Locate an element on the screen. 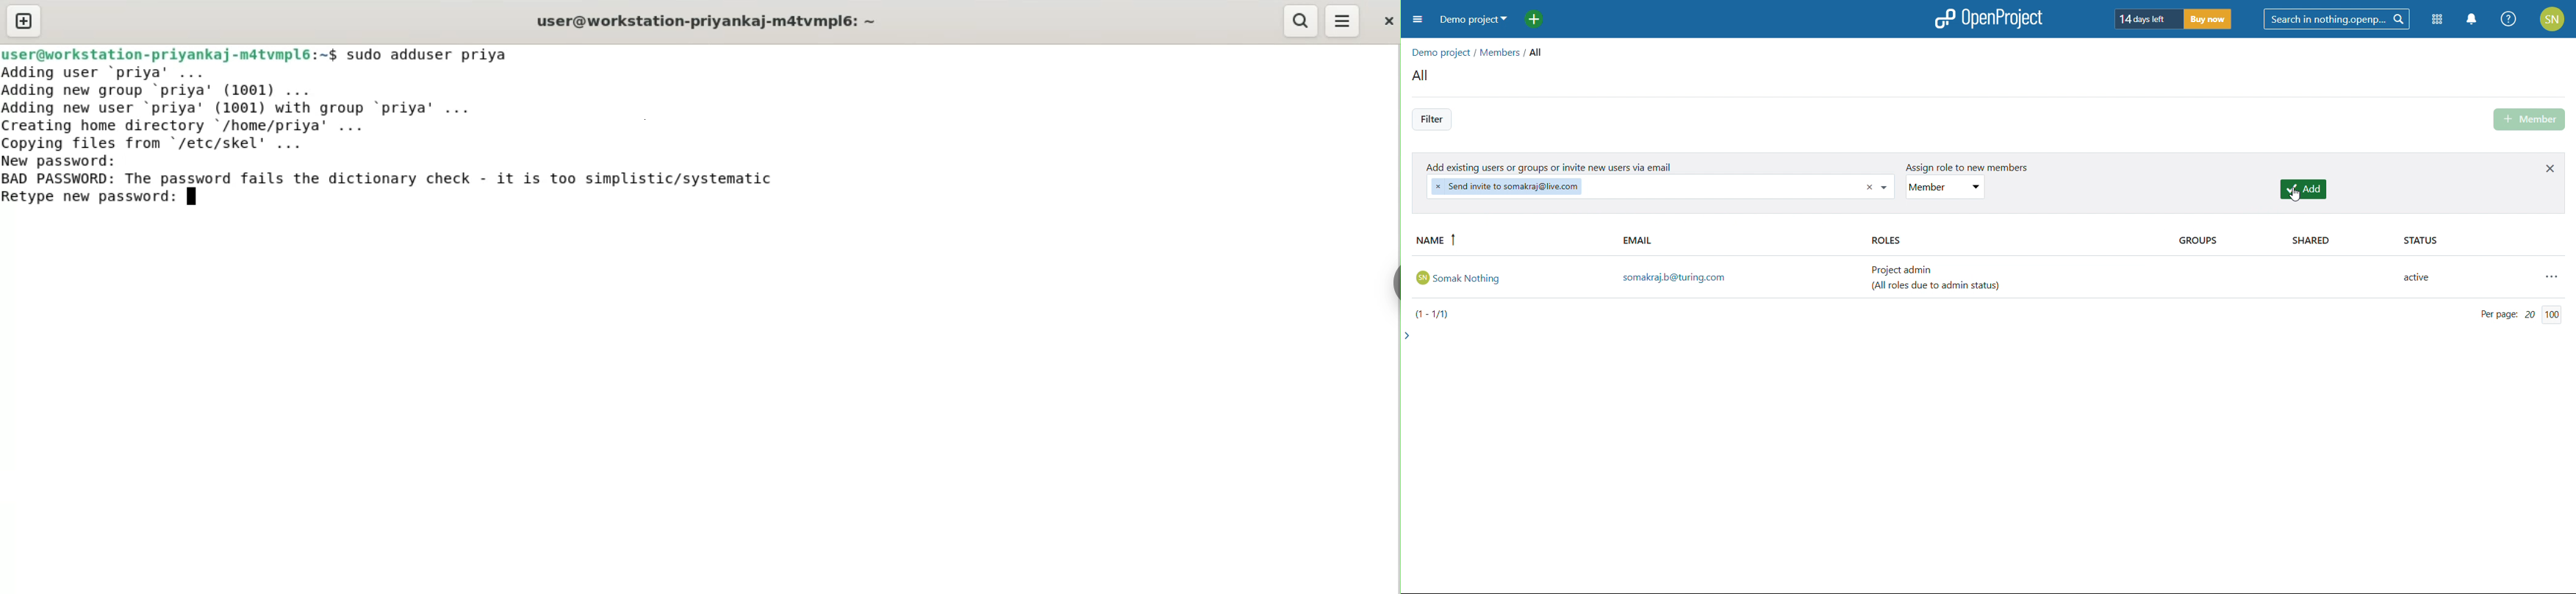 This screenshot has height=616, width=2576. open project is located at coordinates (1988, 18).